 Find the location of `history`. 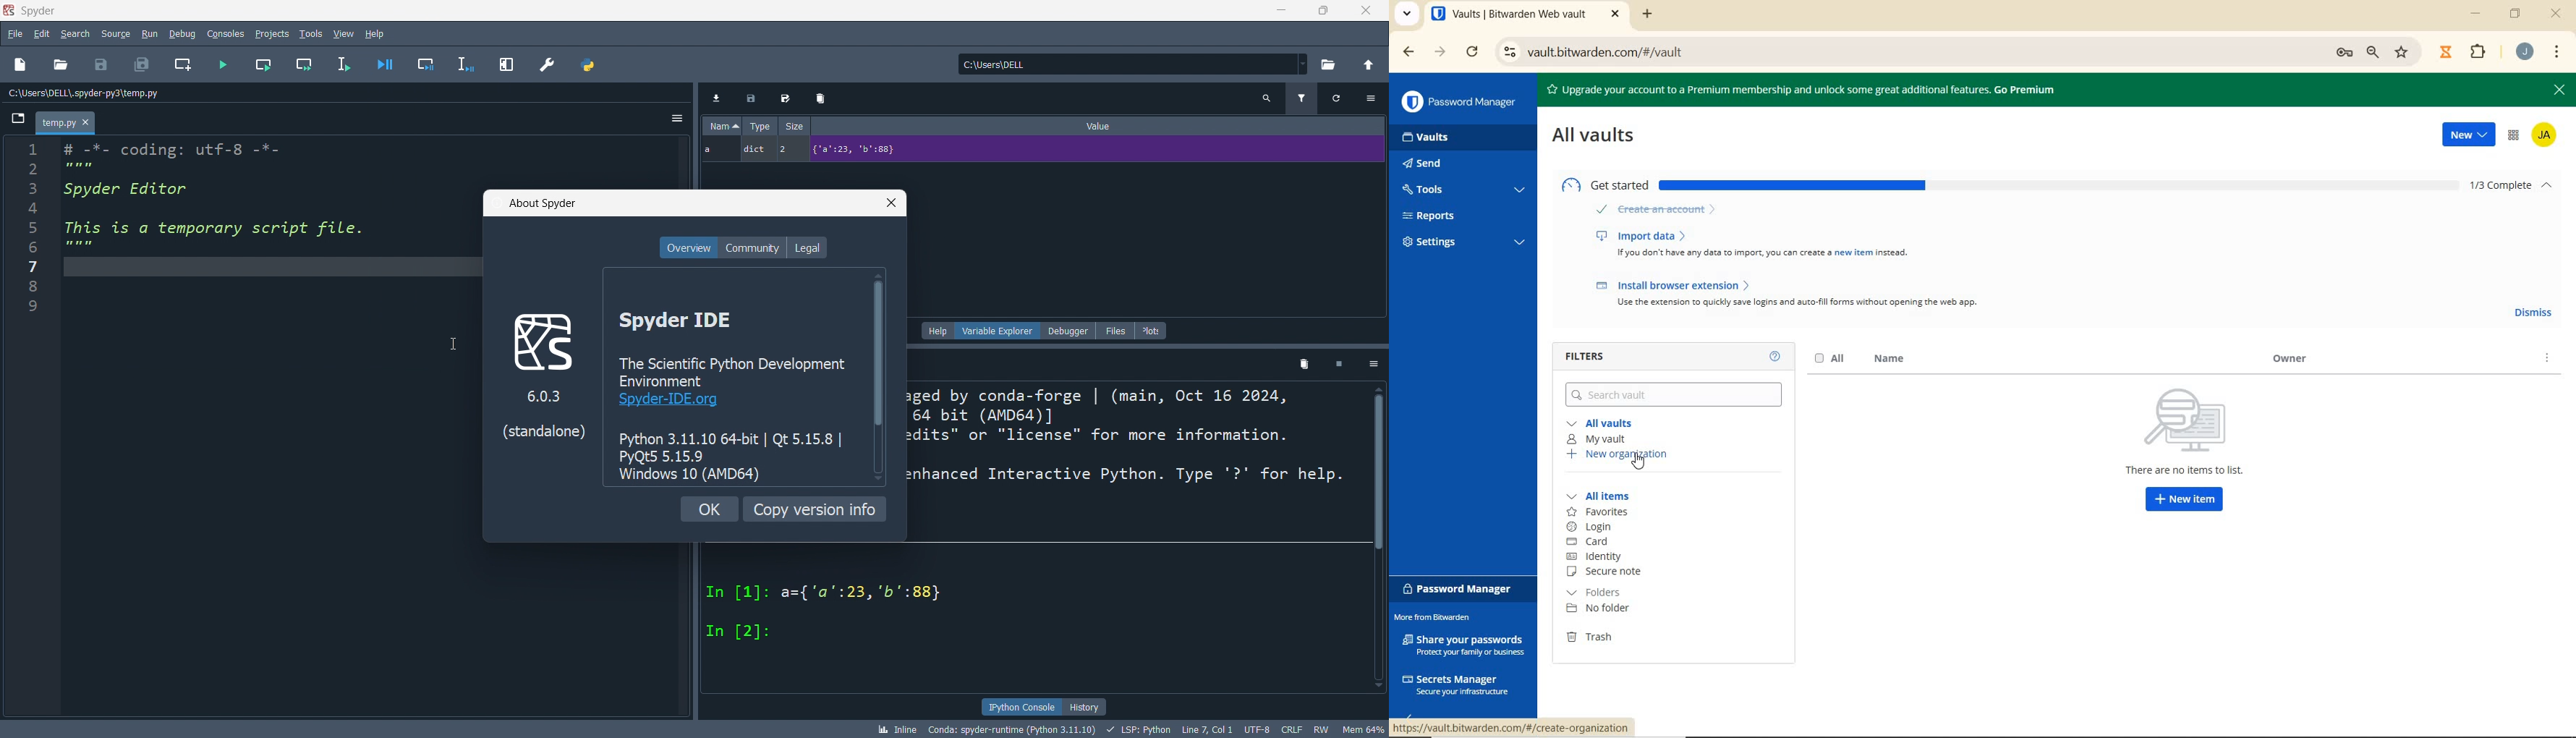

history is located at coordinates (1084, 707).